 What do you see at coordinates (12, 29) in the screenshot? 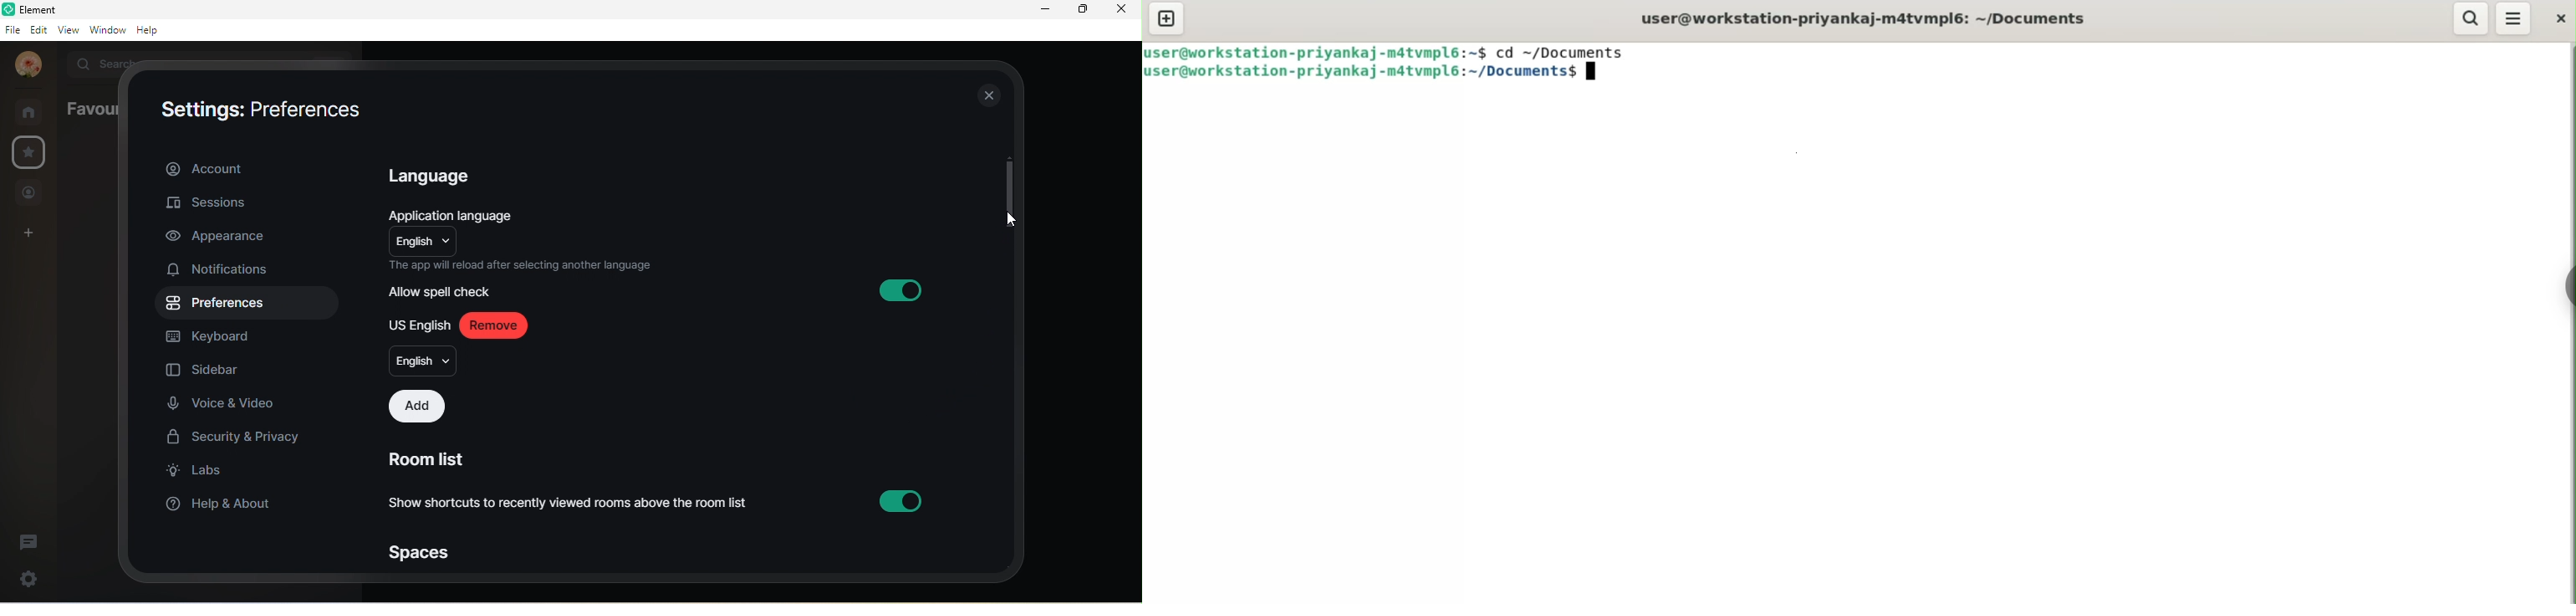
I see `file` at bounding box center [12, 29].